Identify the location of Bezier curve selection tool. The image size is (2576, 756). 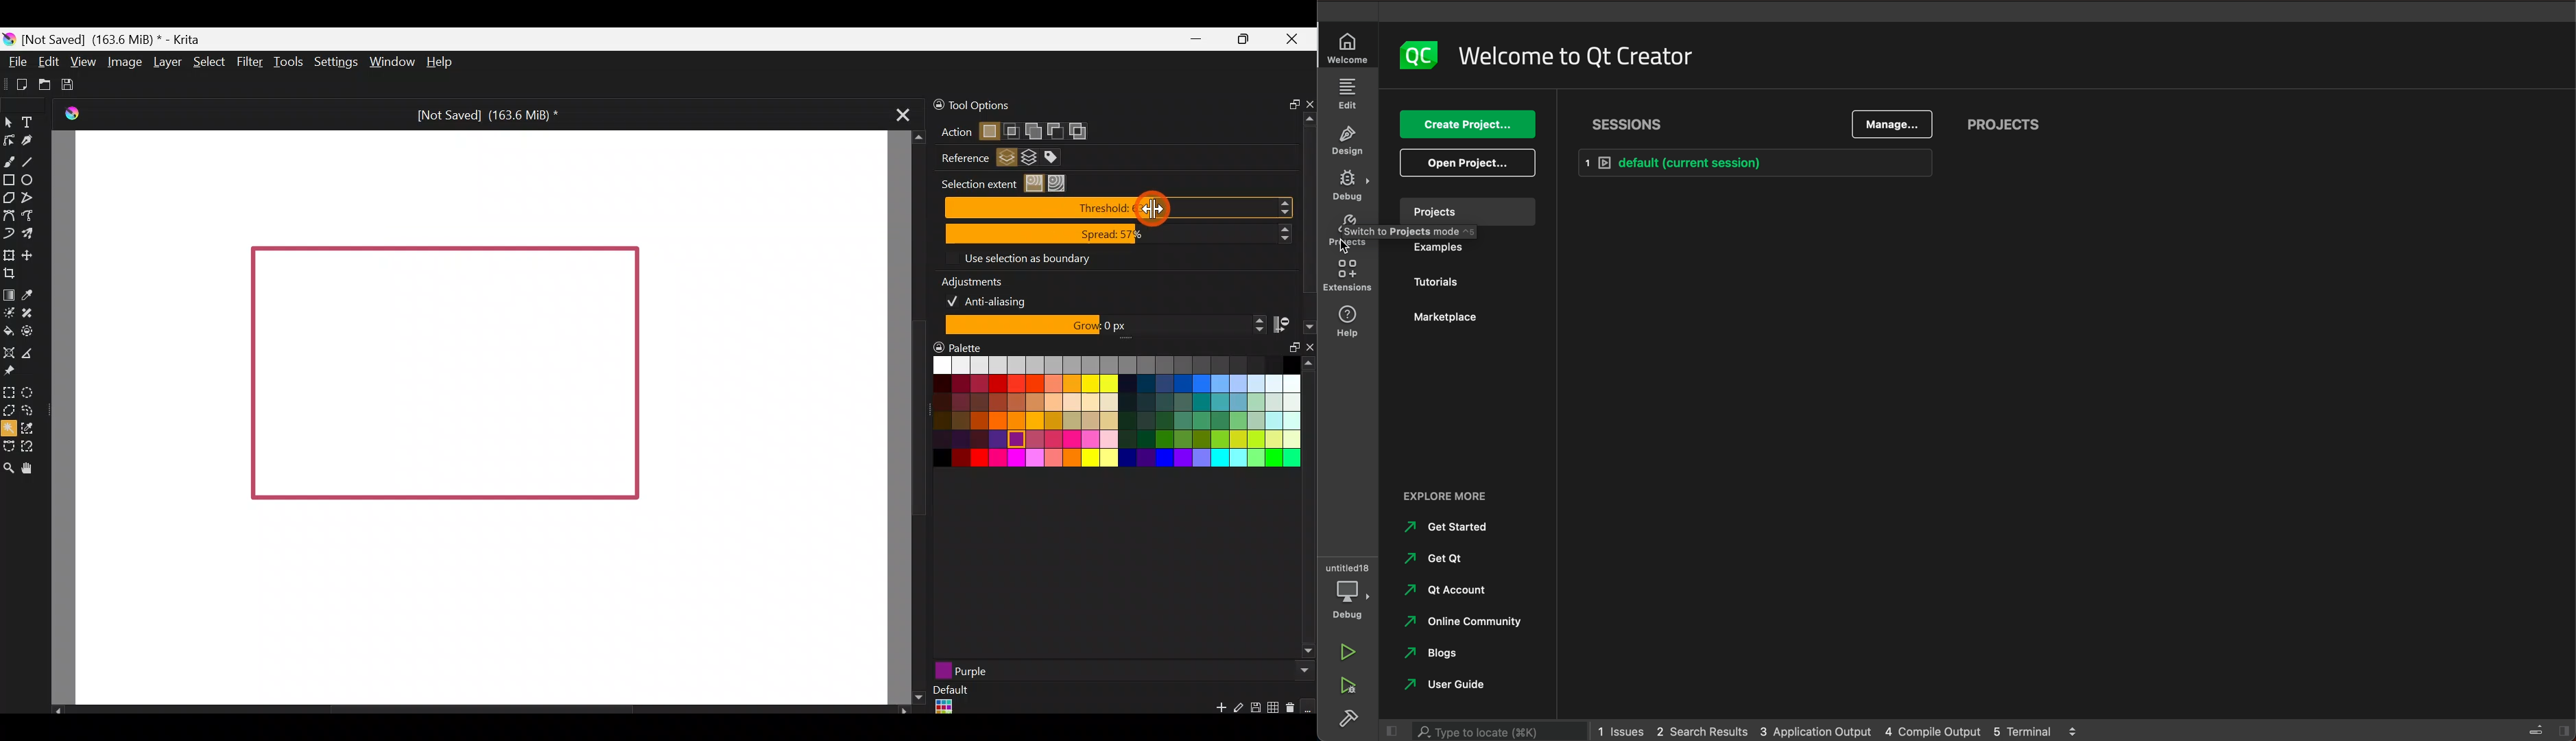
(8, 447).